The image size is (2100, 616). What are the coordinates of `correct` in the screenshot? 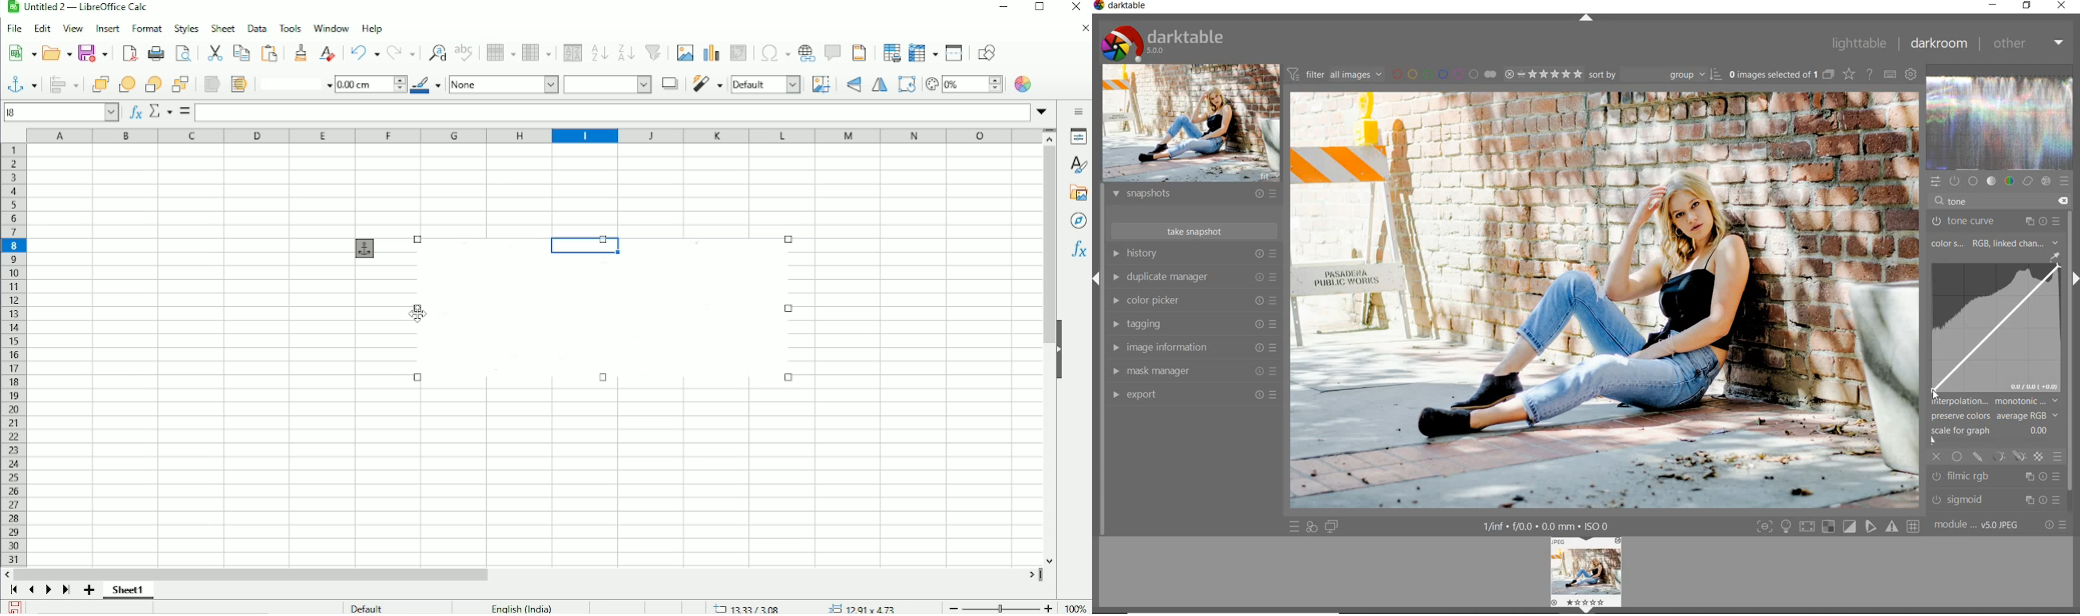 It's located at (2027, 182).